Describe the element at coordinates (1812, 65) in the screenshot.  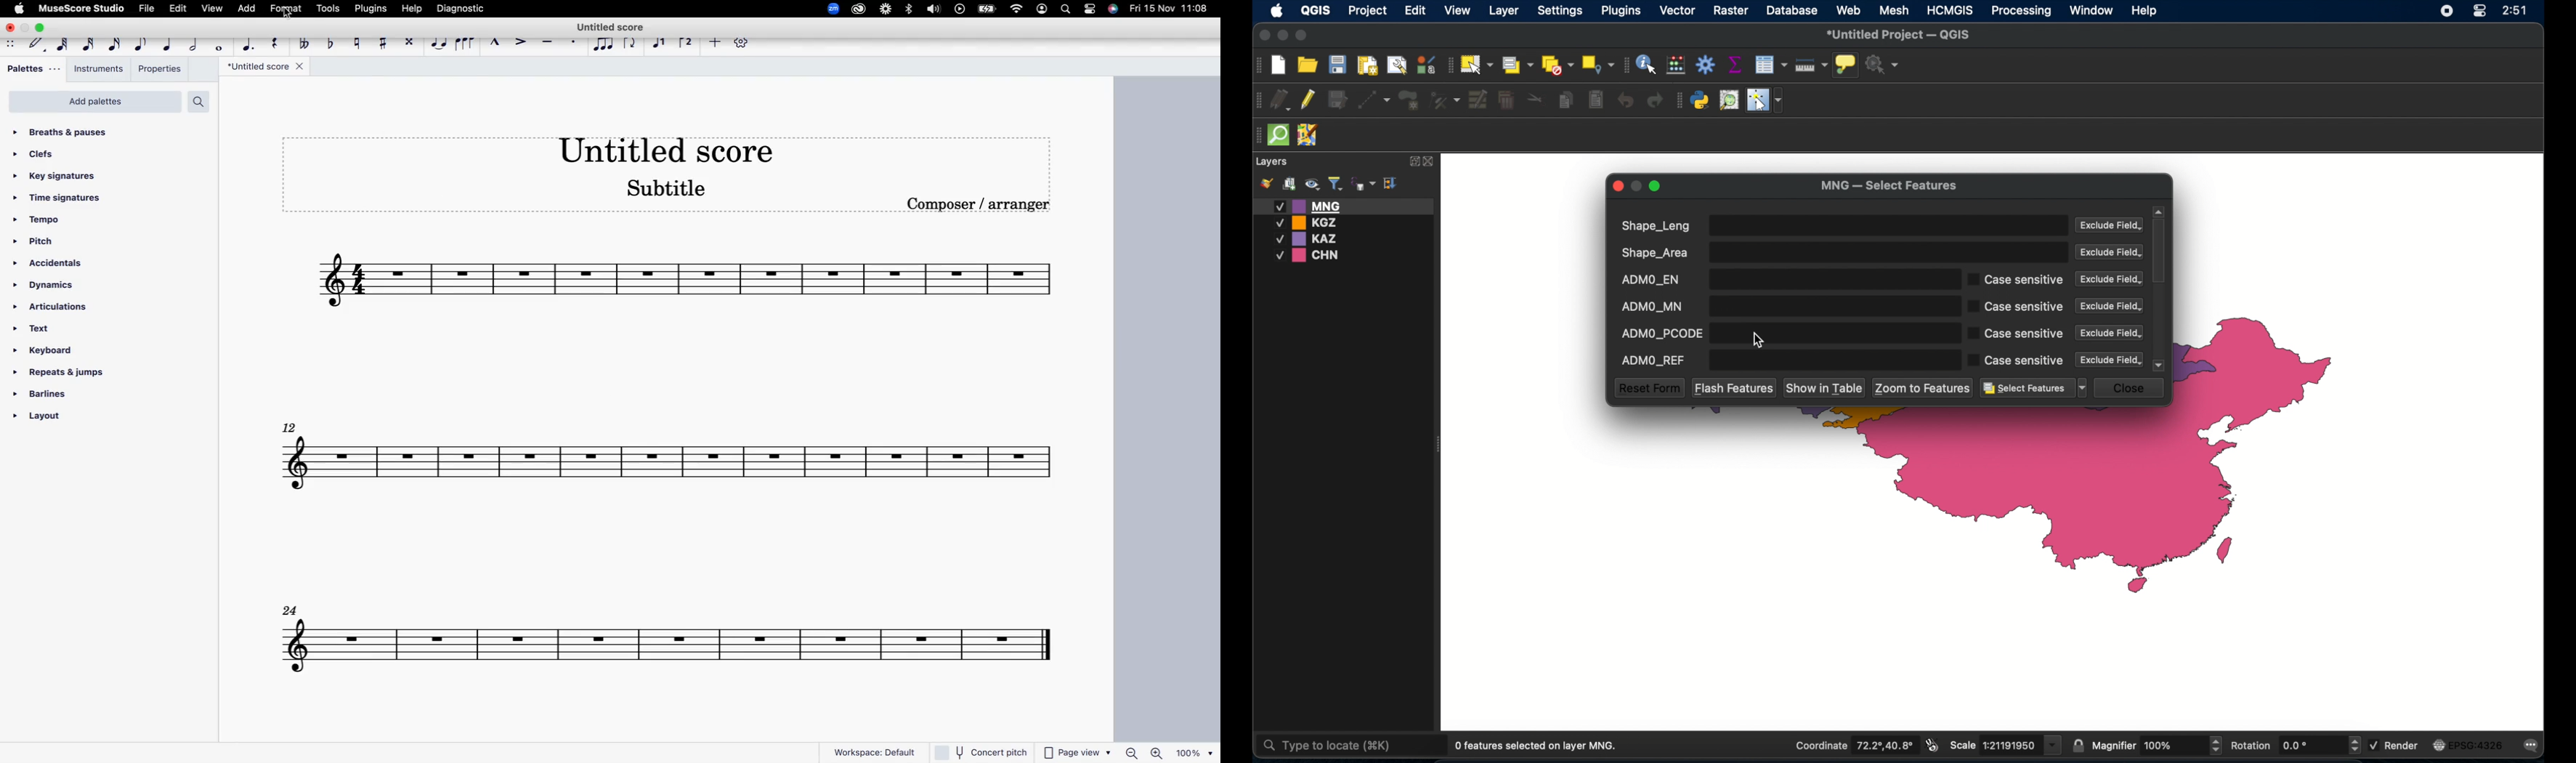
I see `measure line` at that location.